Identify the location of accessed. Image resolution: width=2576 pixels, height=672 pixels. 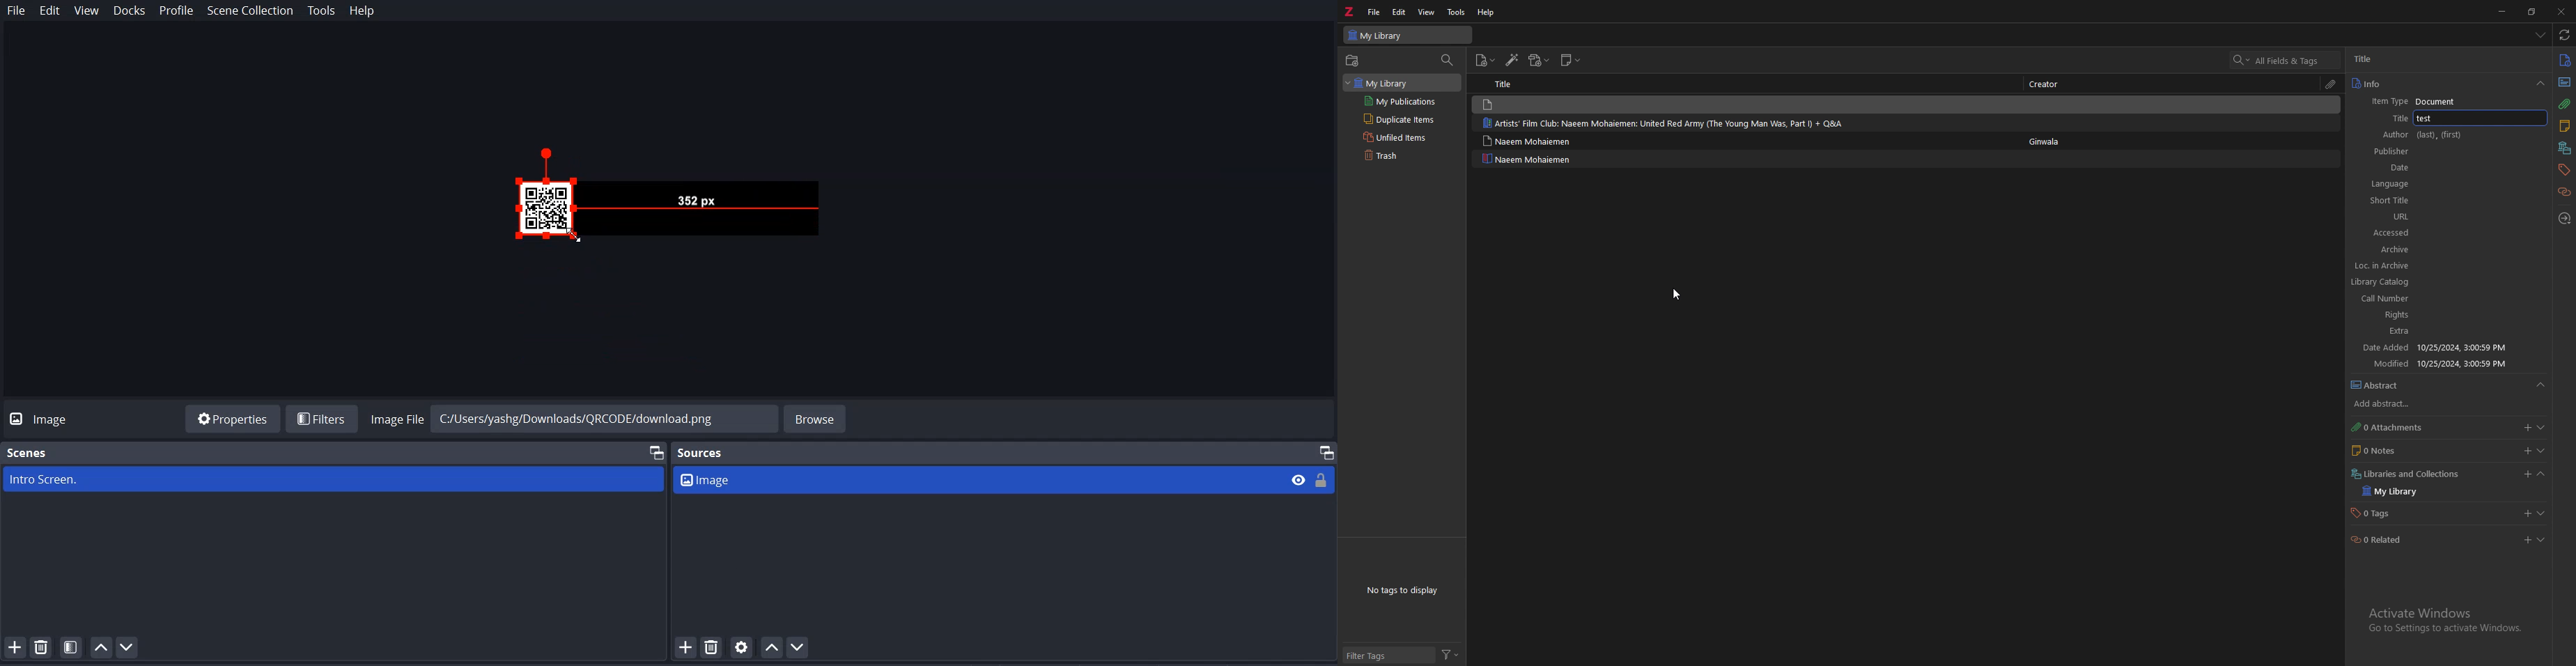
(2435, 364).